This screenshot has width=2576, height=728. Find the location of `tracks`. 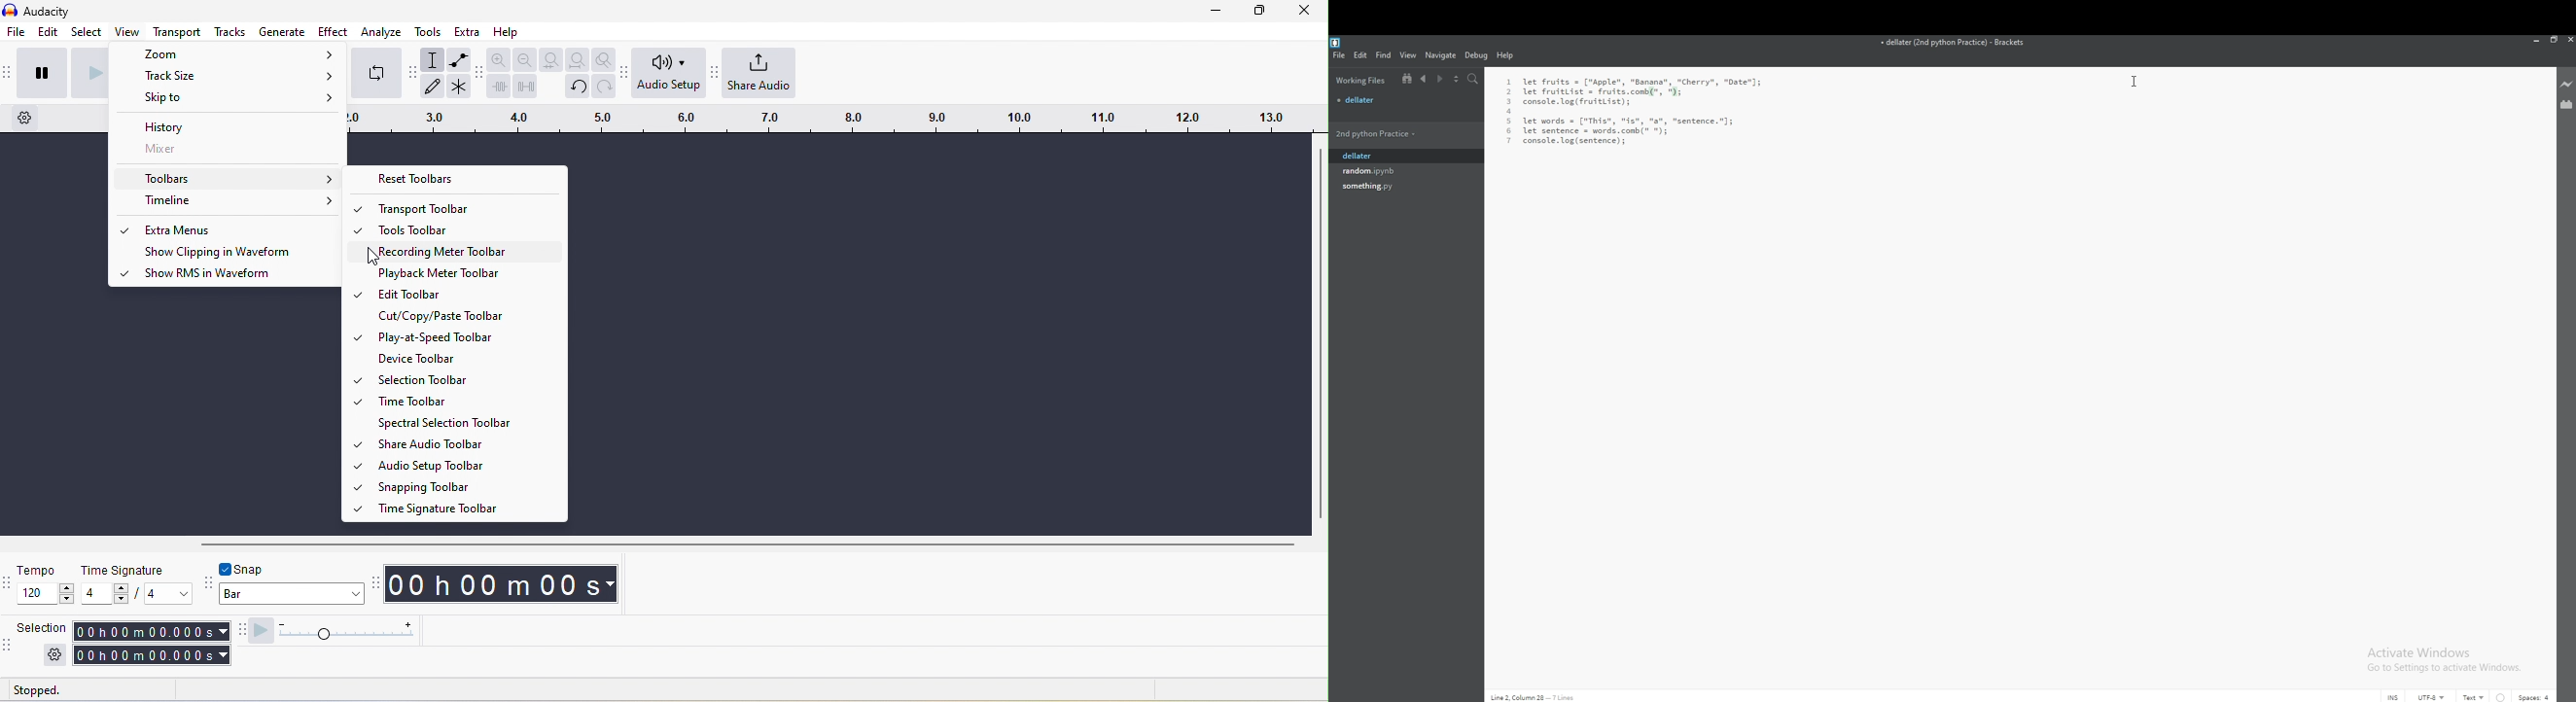

tracks is located at coordinates (229, 31).